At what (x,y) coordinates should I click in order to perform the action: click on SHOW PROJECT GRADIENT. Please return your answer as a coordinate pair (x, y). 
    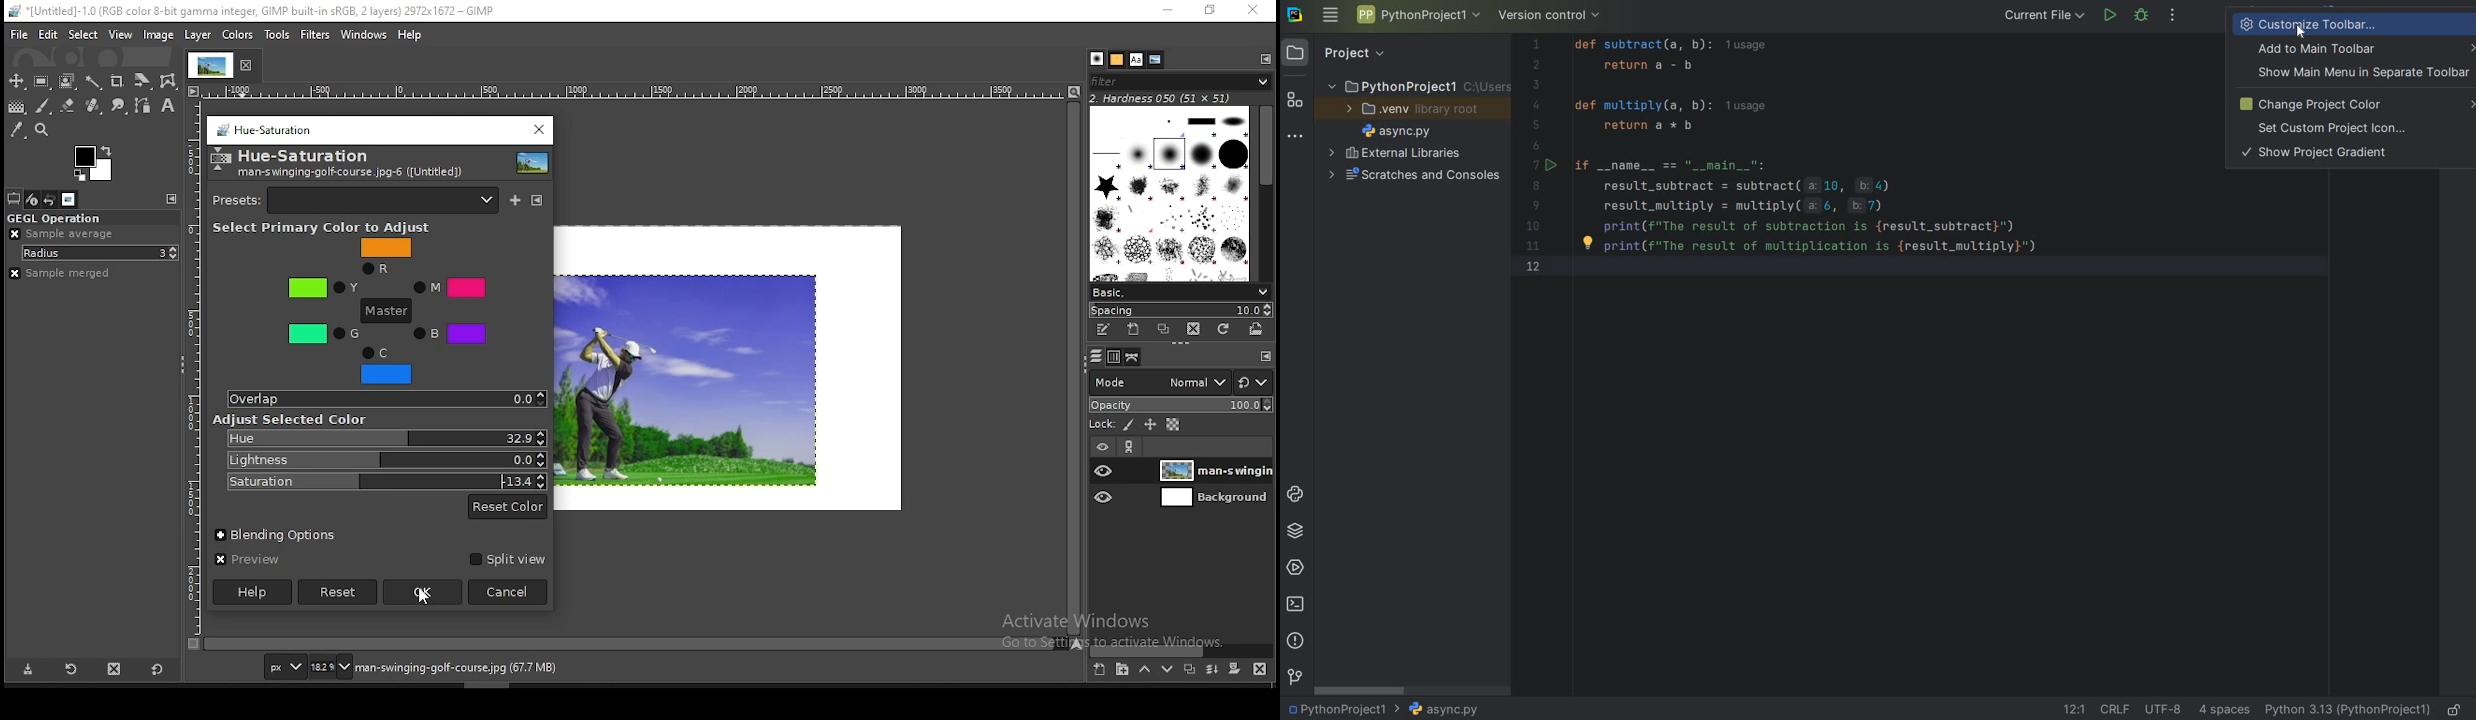
    Looking at the image, I should click on (2322, 153).